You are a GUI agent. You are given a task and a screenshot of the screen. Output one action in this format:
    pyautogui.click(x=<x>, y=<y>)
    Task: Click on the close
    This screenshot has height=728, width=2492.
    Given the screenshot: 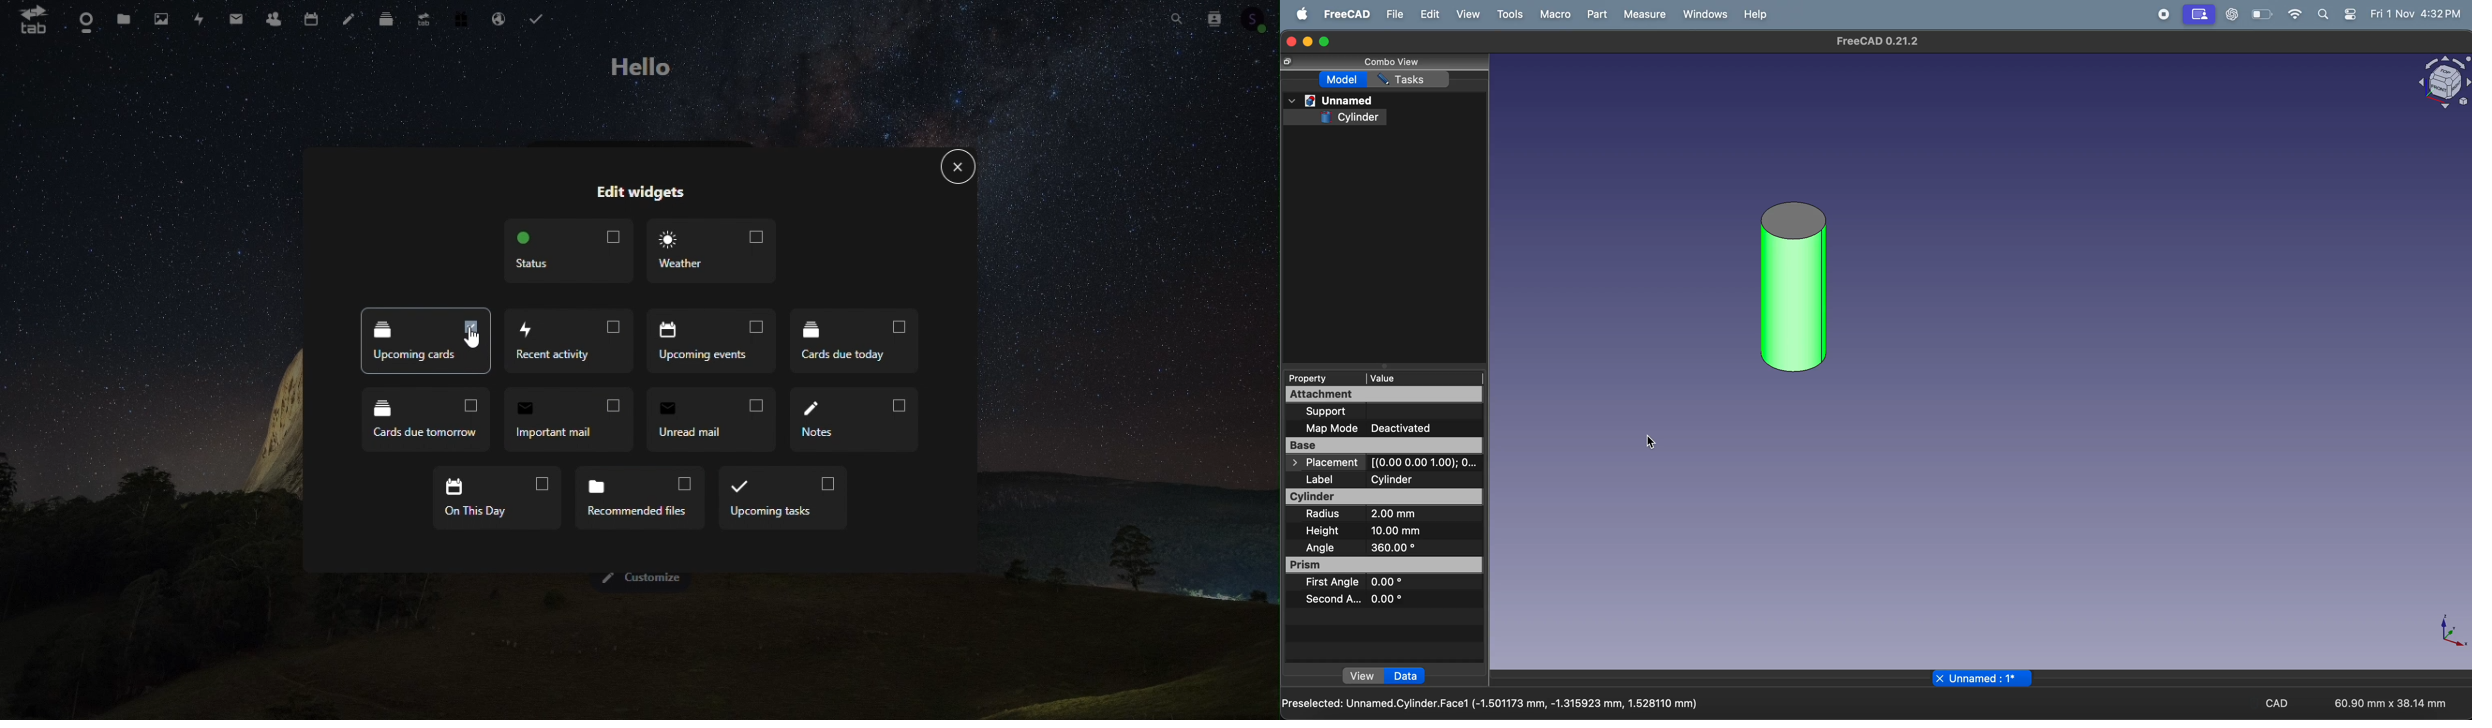 What is the action you would take?
    pyautogui.click(x=1939, y=678)
    